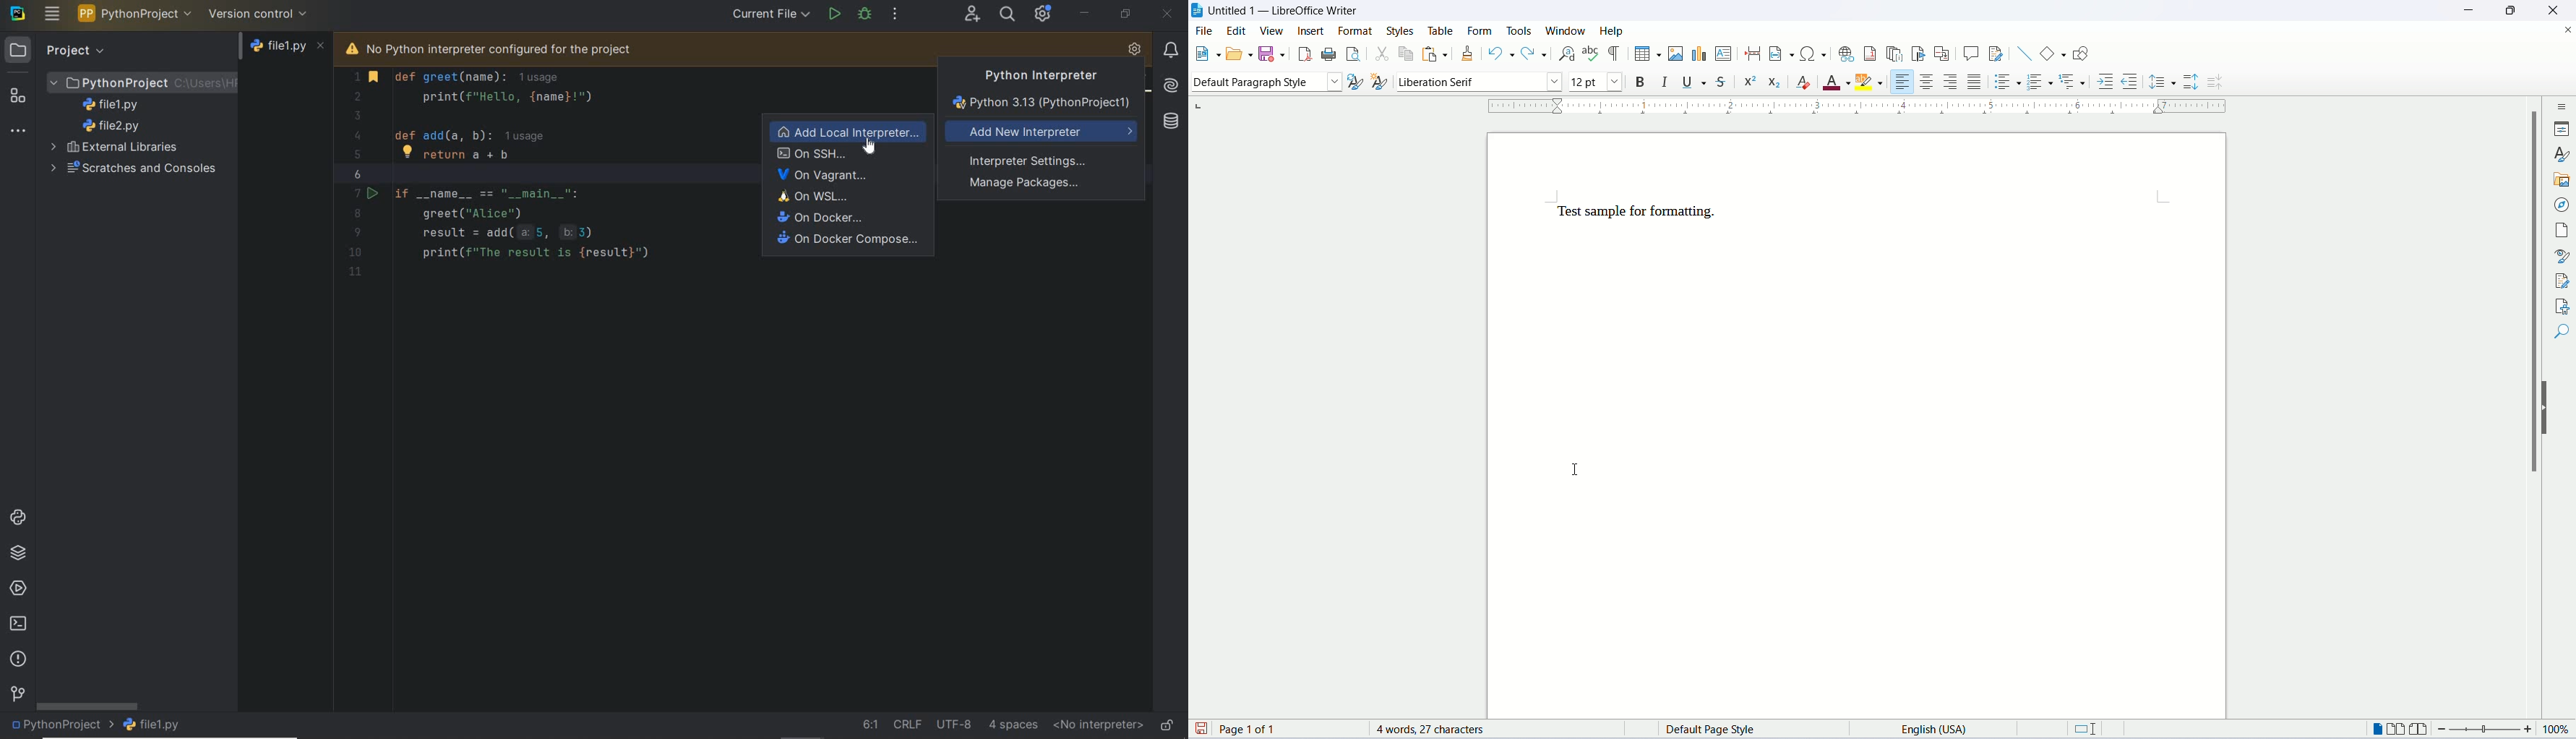 The height and width of the screenshot is (756, 2576). What do you see at coordinates (1591, 54) in the screenshot?
I see `spelling` at bounding box center [1591, 54].